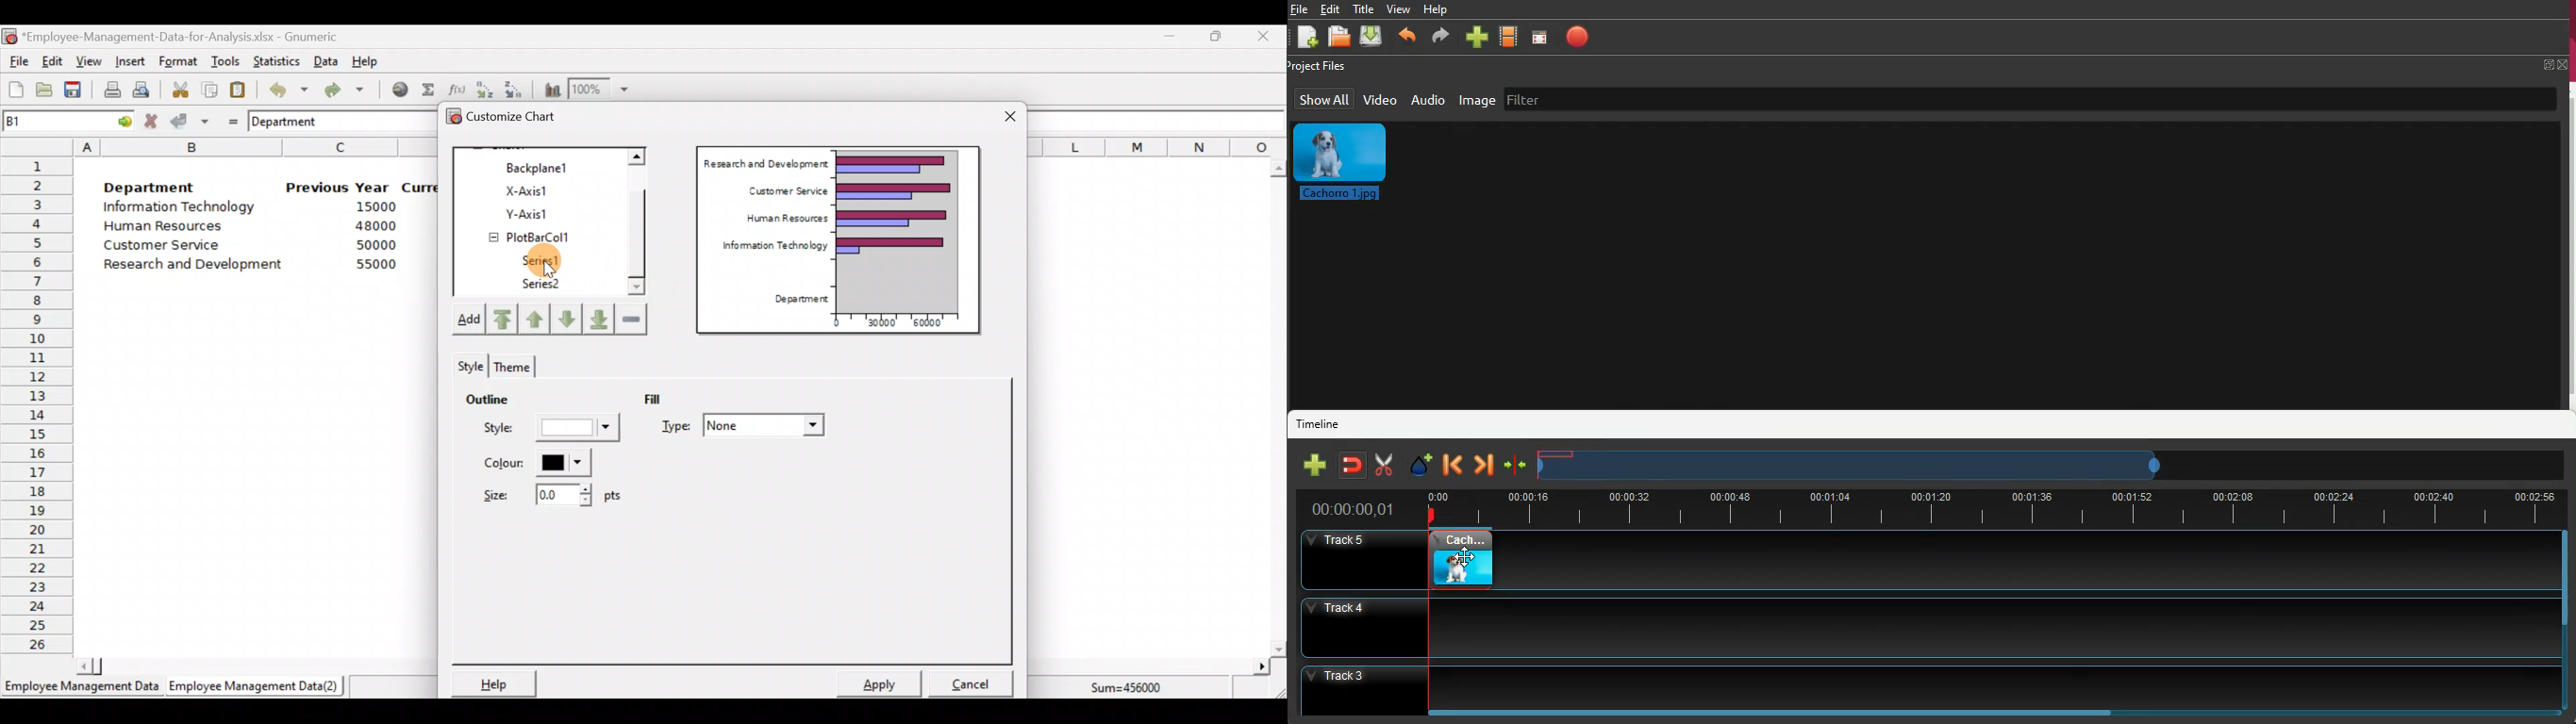 The image size is (2576, 728). What do you see at coordinates (170, 227) in the screenshot?
I see `Human Resources` at bounding box center [170, 227].